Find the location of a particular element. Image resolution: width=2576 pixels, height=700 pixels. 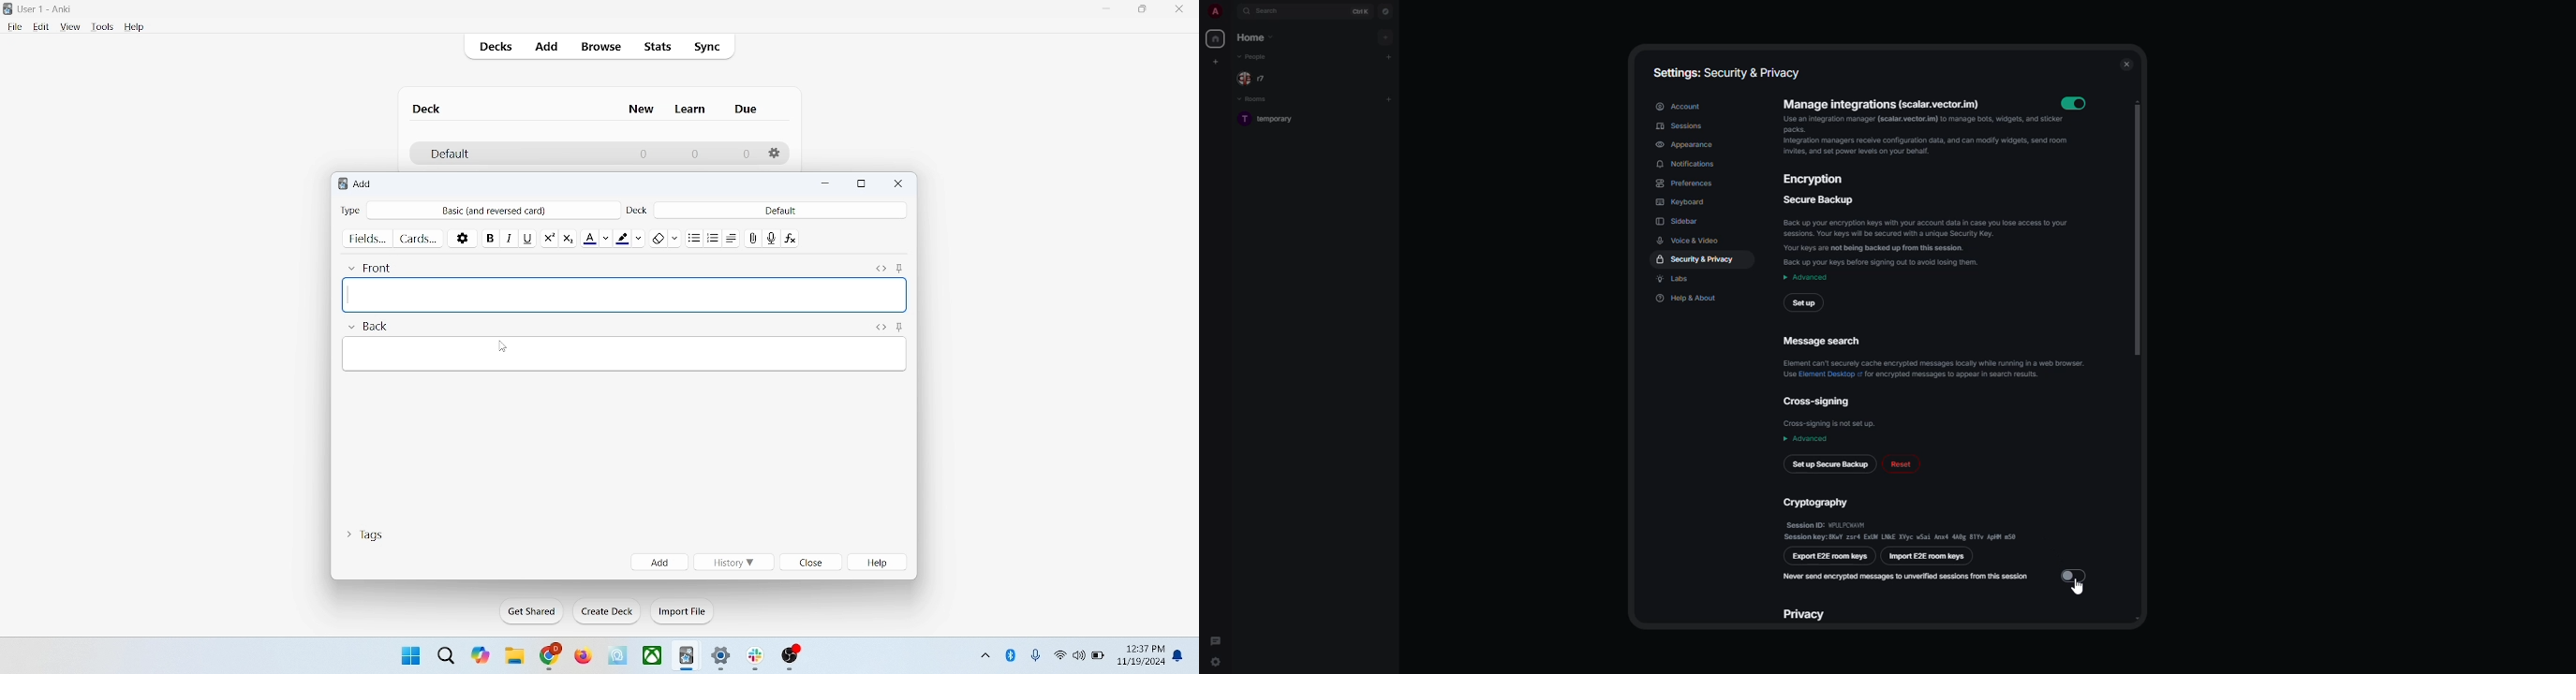

sticky is located at coordinates (899, 266).